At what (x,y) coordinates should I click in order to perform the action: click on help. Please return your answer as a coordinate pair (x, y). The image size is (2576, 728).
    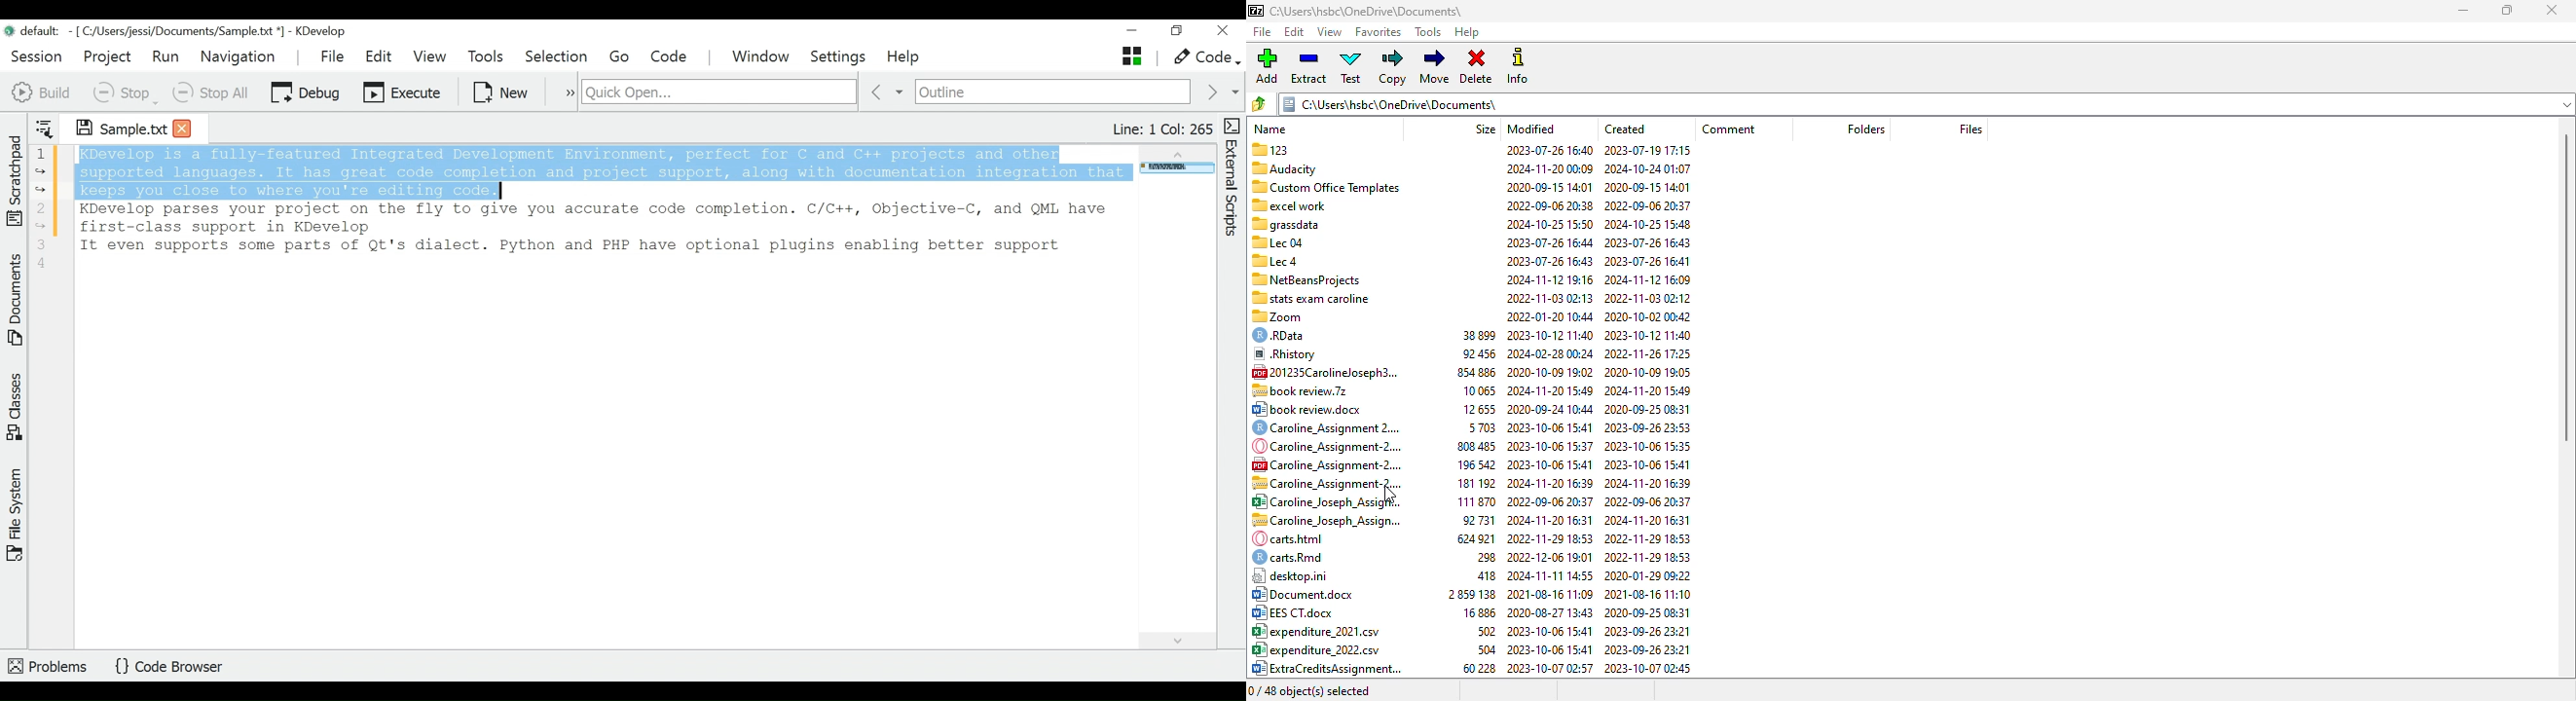
    Looking at the image, I should click on (1466, 32).